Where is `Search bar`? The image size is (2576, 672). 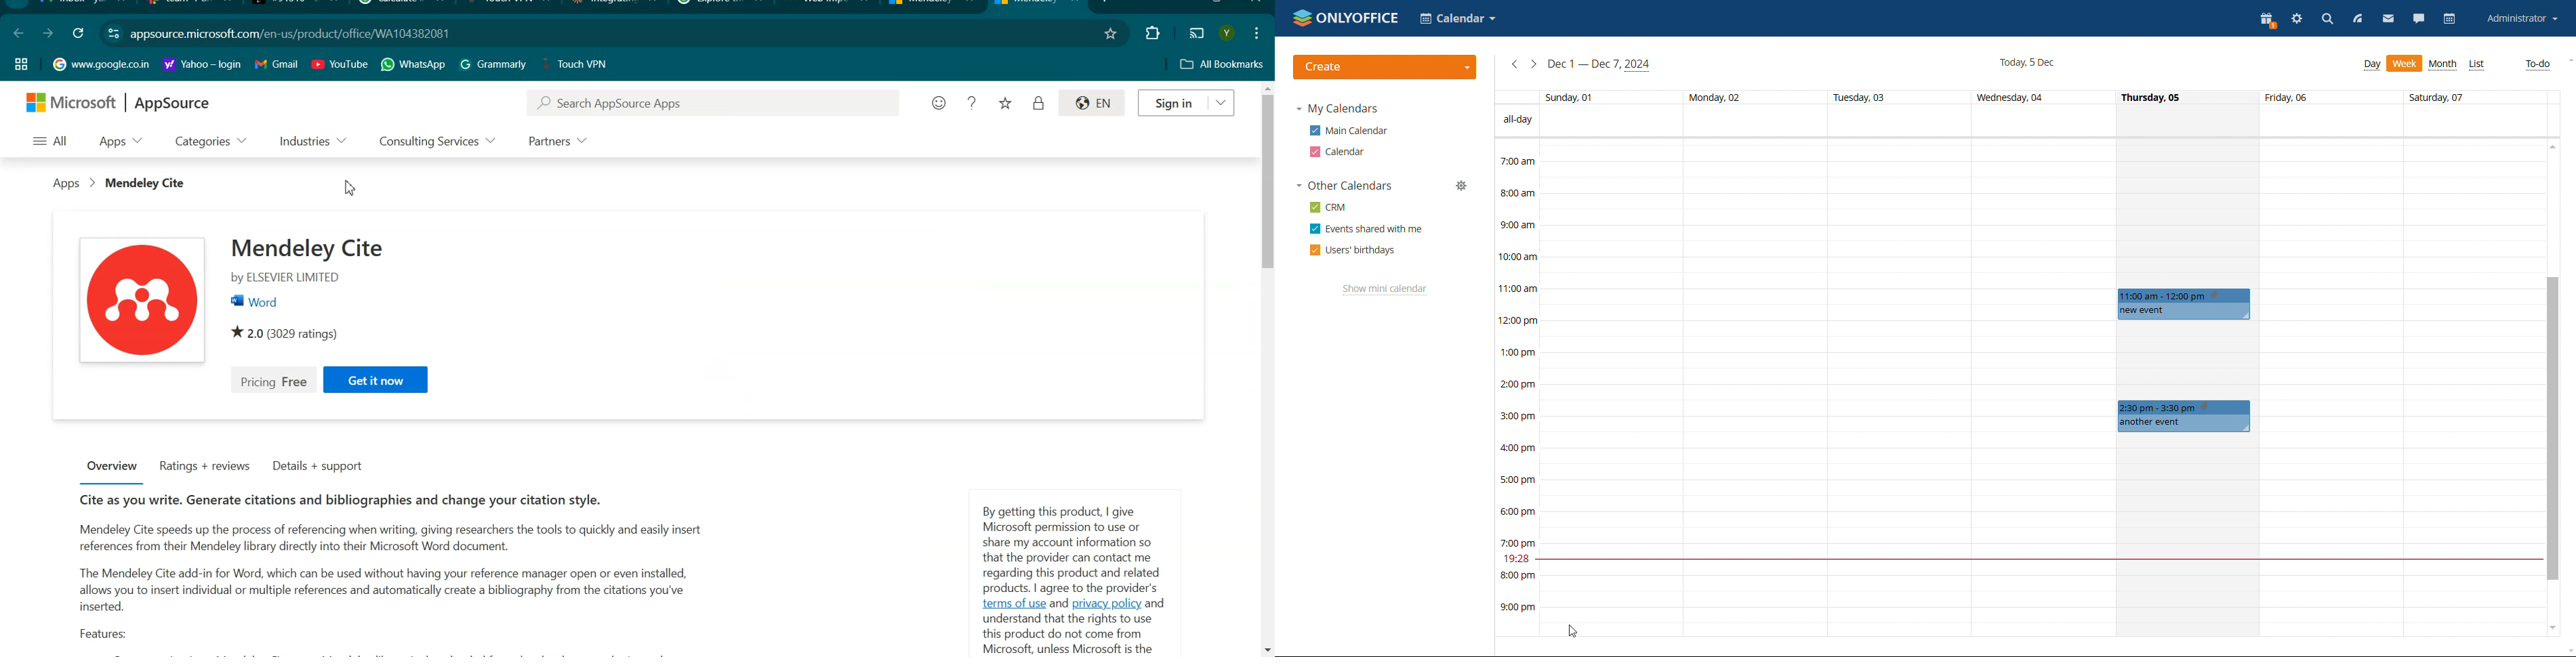
Search bar is located at coordinates (712, 103).